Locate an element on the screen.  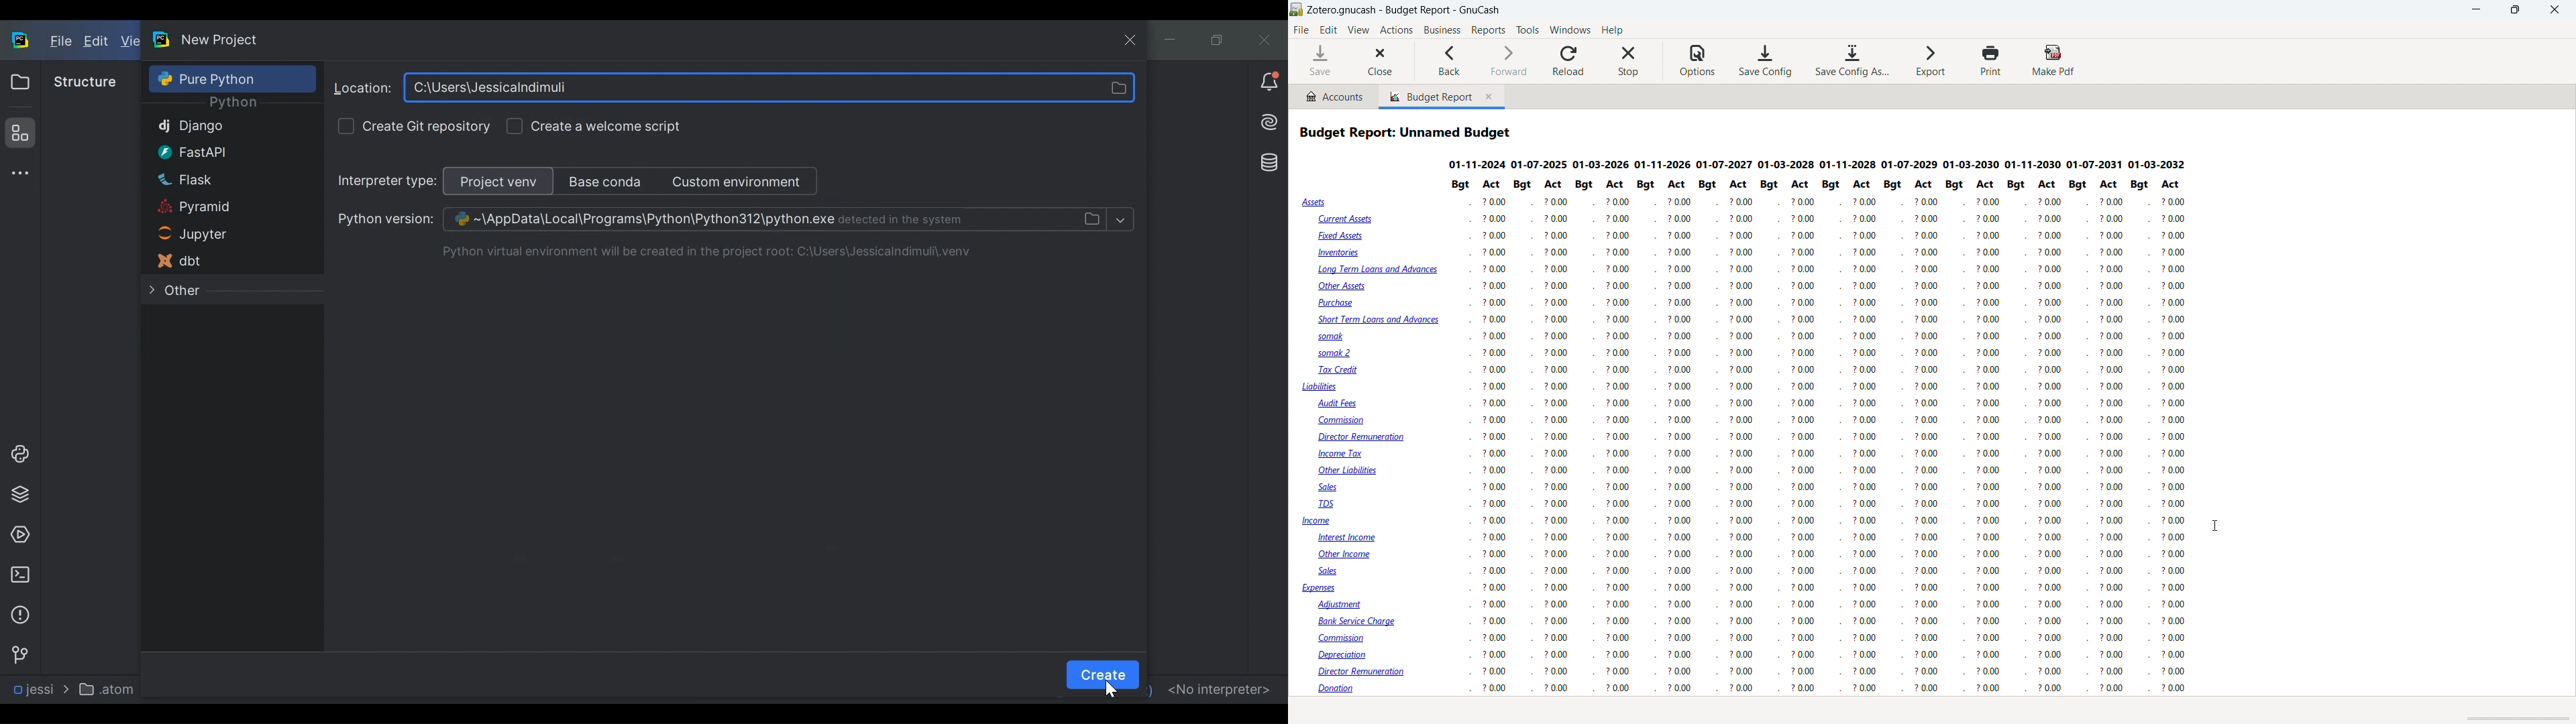
check box is located at coordinates (515, 126).